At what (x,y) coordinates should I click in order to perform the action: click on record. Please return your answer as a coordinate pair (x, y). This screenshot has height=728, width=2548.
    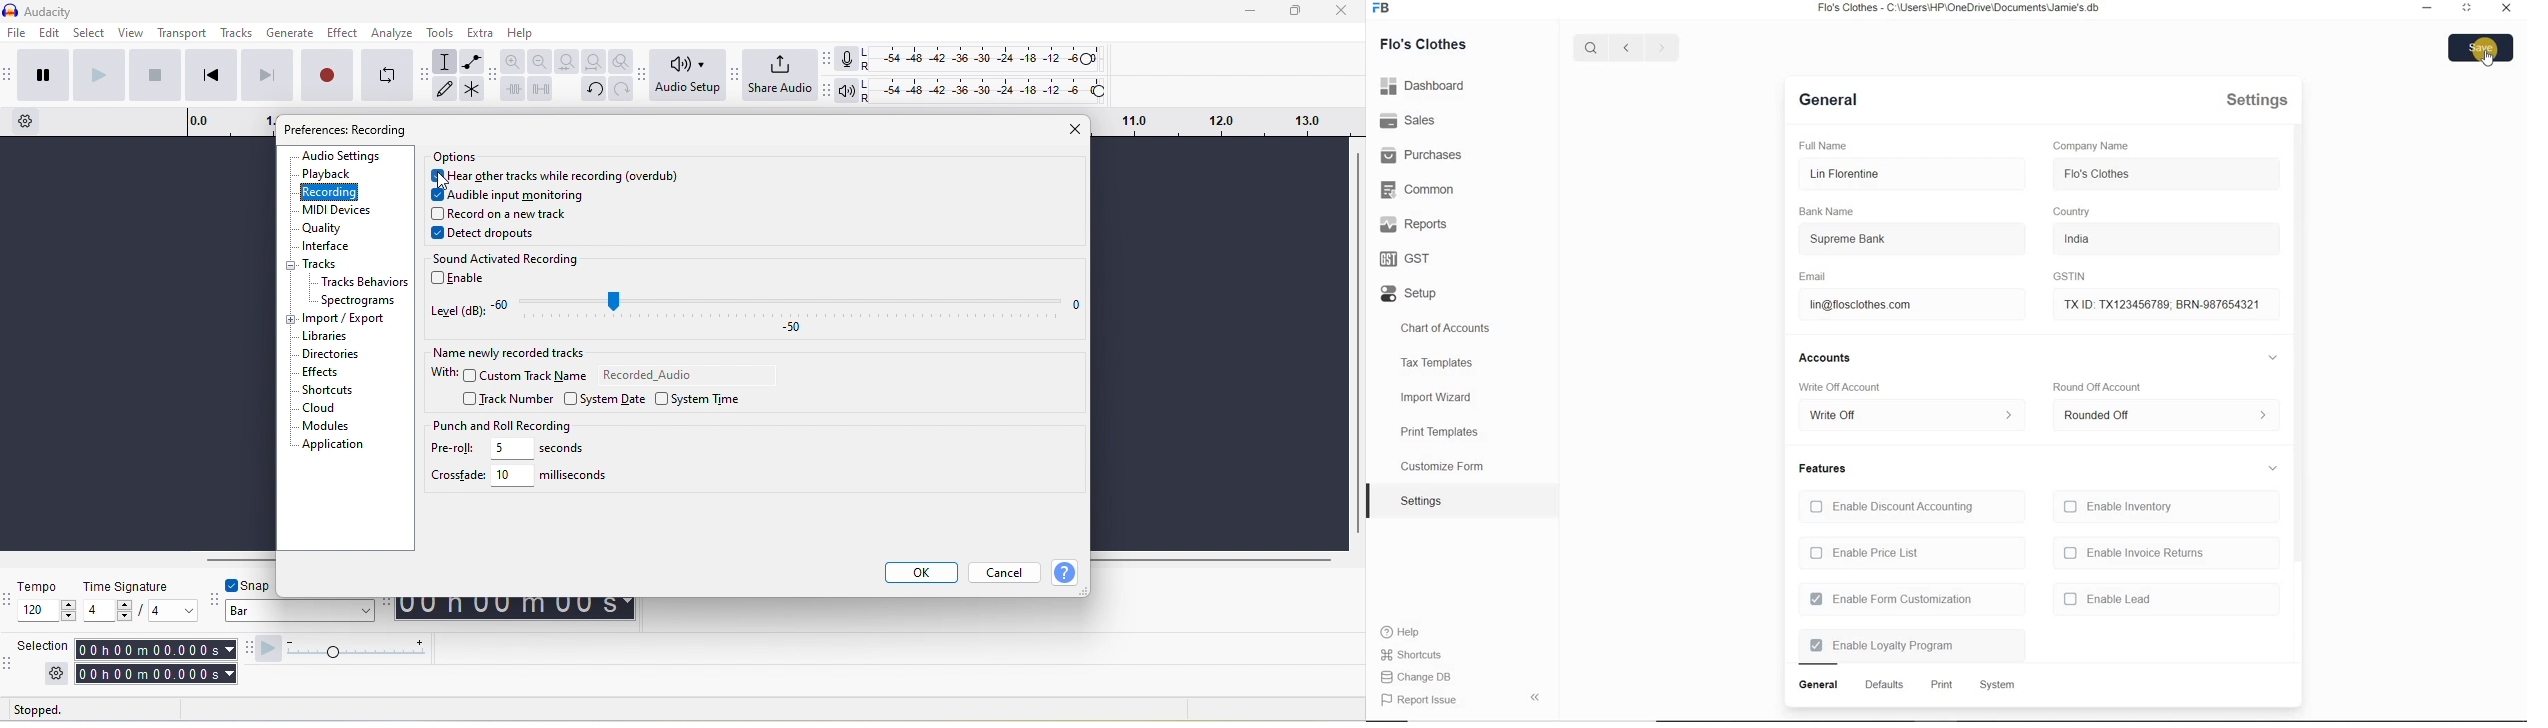
    Looking at the image, I should click on (327, 75).